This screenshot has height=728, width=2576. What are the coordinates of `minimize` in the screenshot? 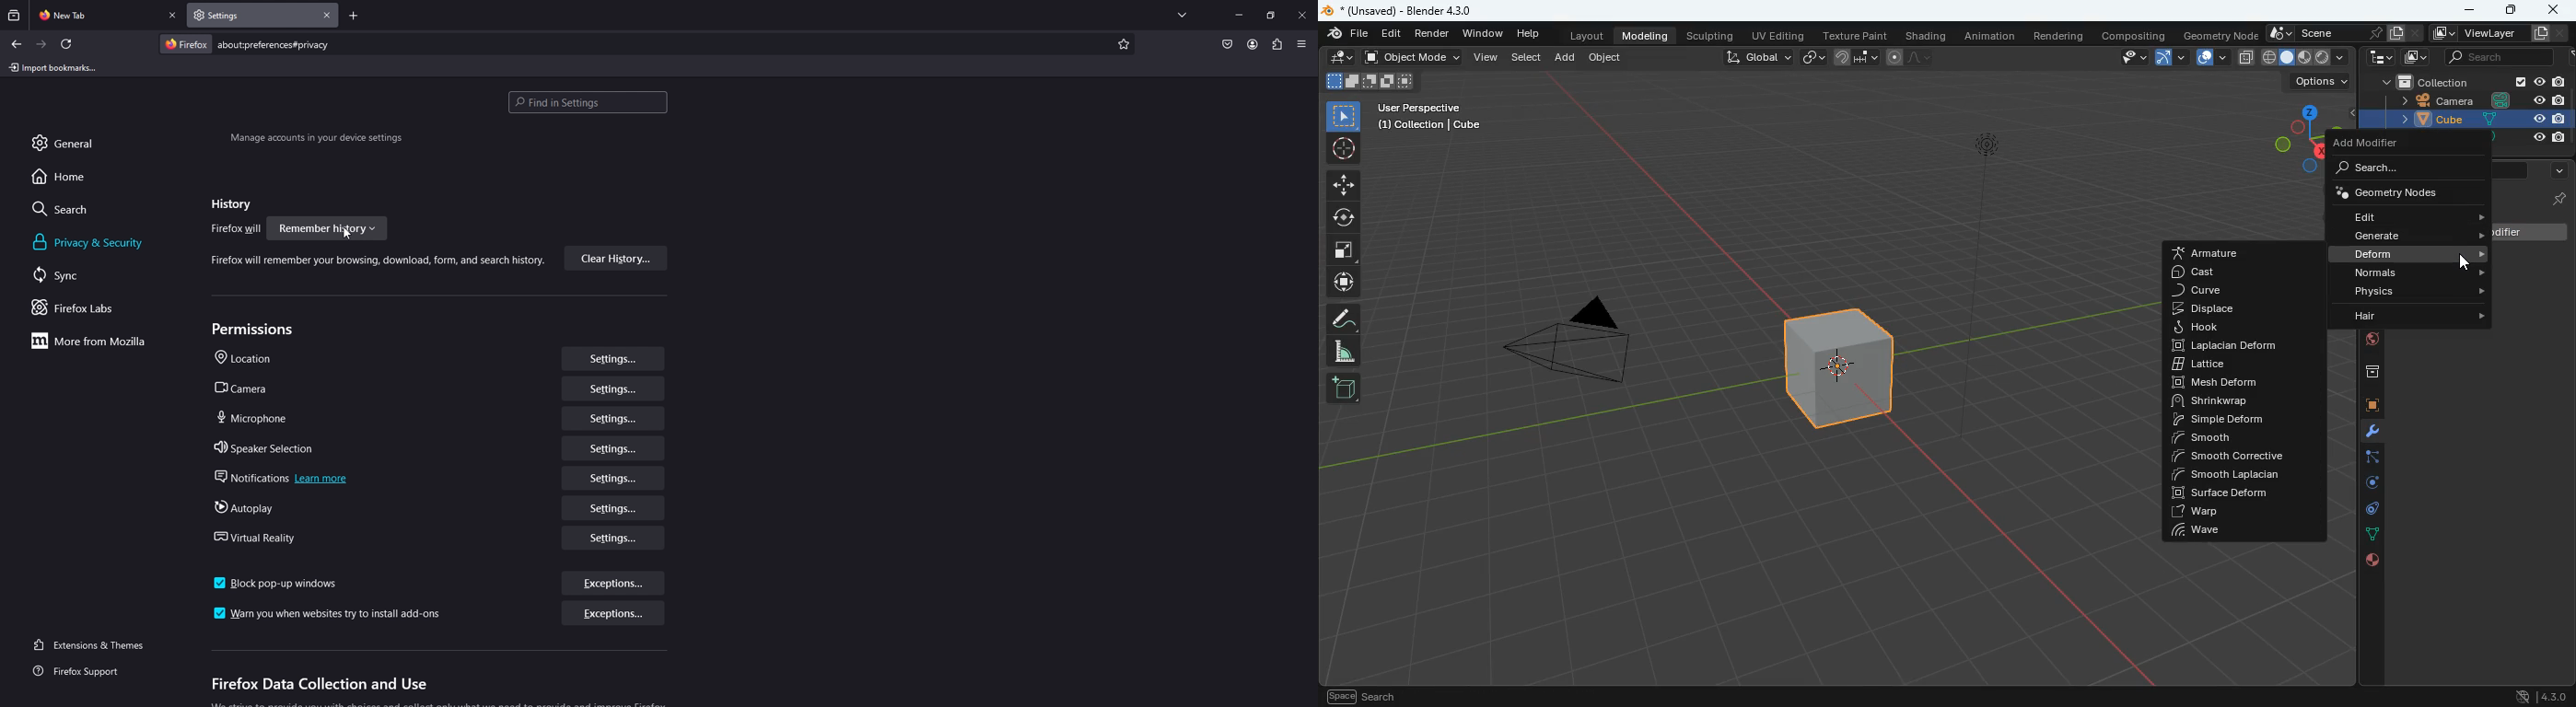 It's located at (1240, 14).